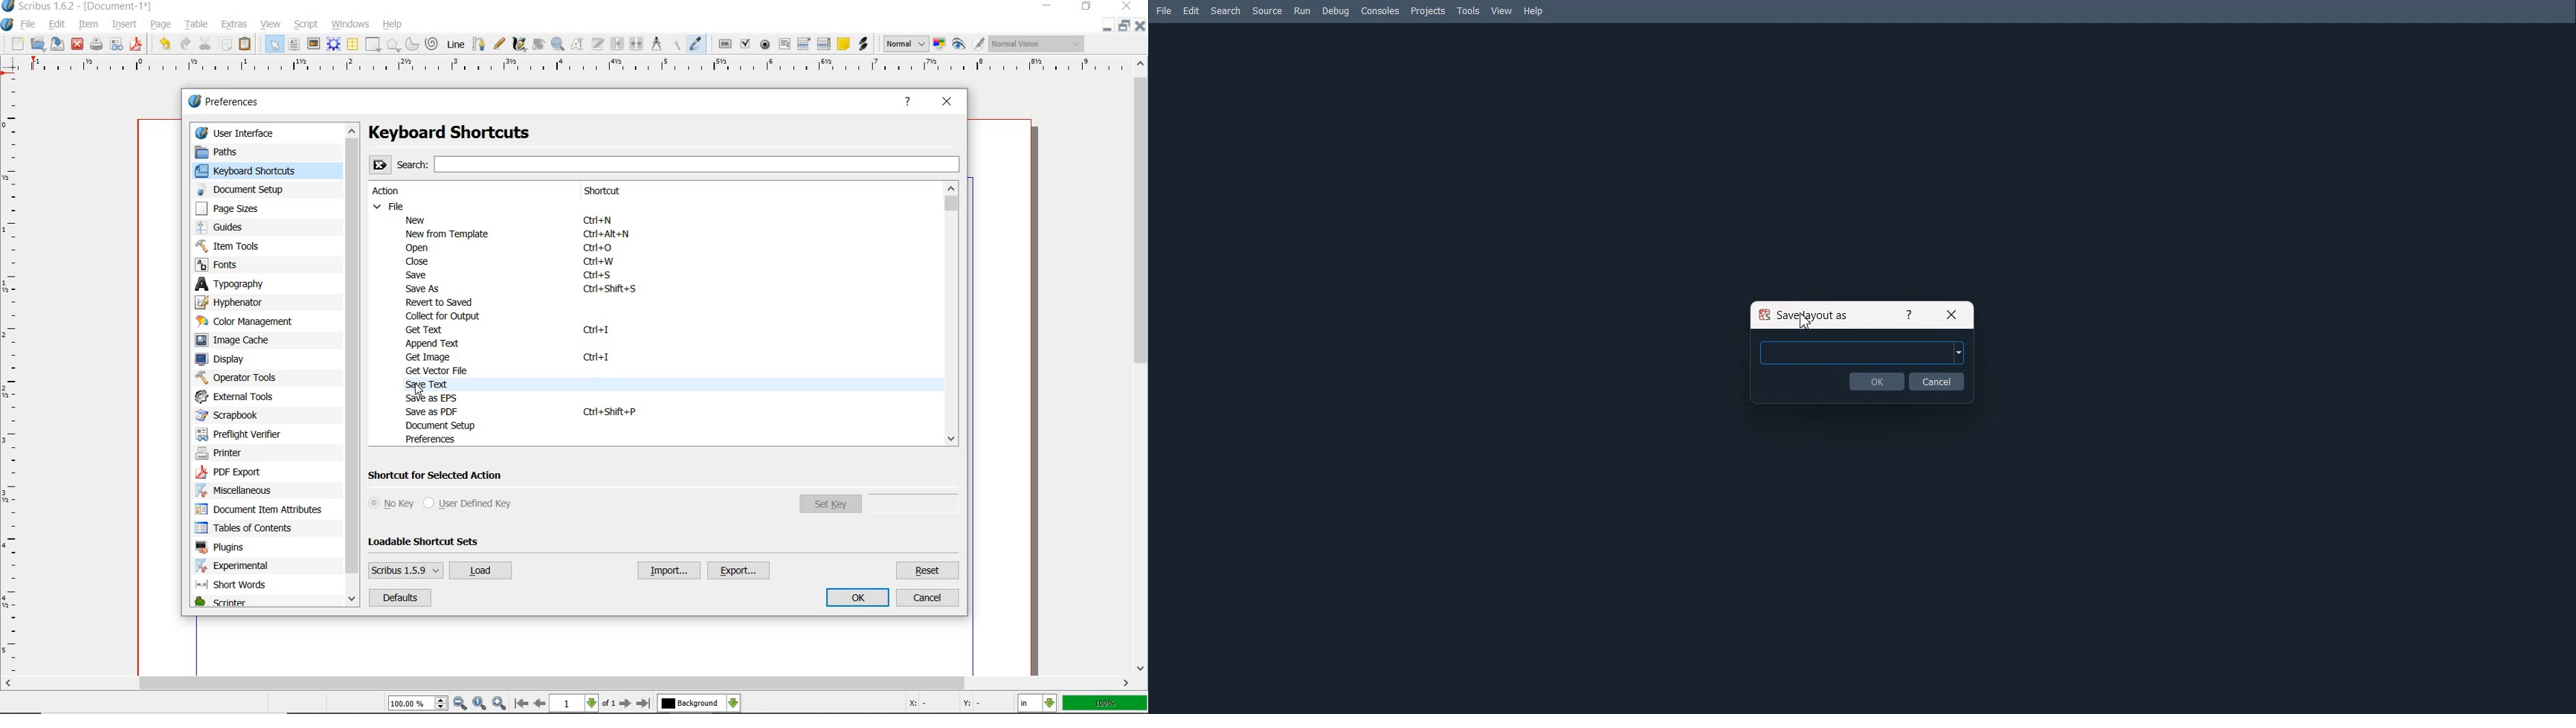 This screenshot has width=2576, height=728. Describe the element at coordinates (17, 44) in the screenshot. I see `new` at that location.